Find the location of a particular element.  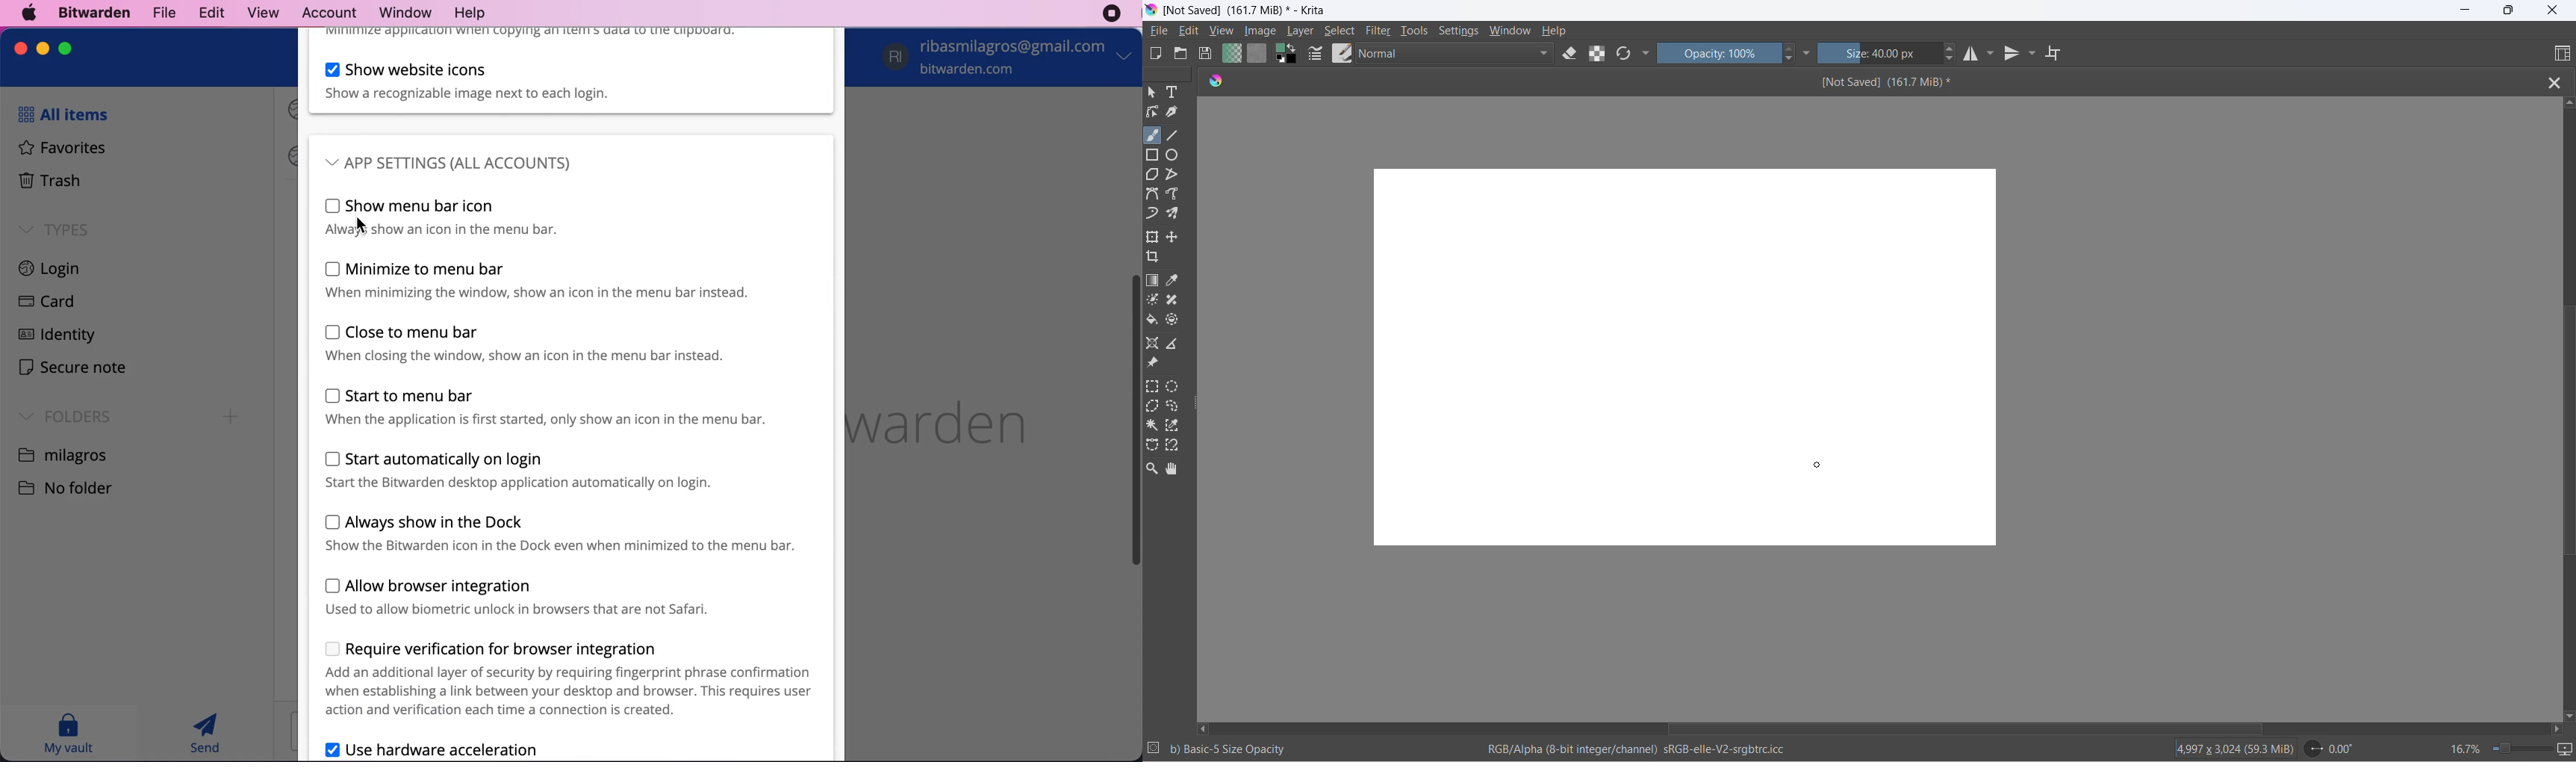

bitwarden is located at coordinates (92, 14).